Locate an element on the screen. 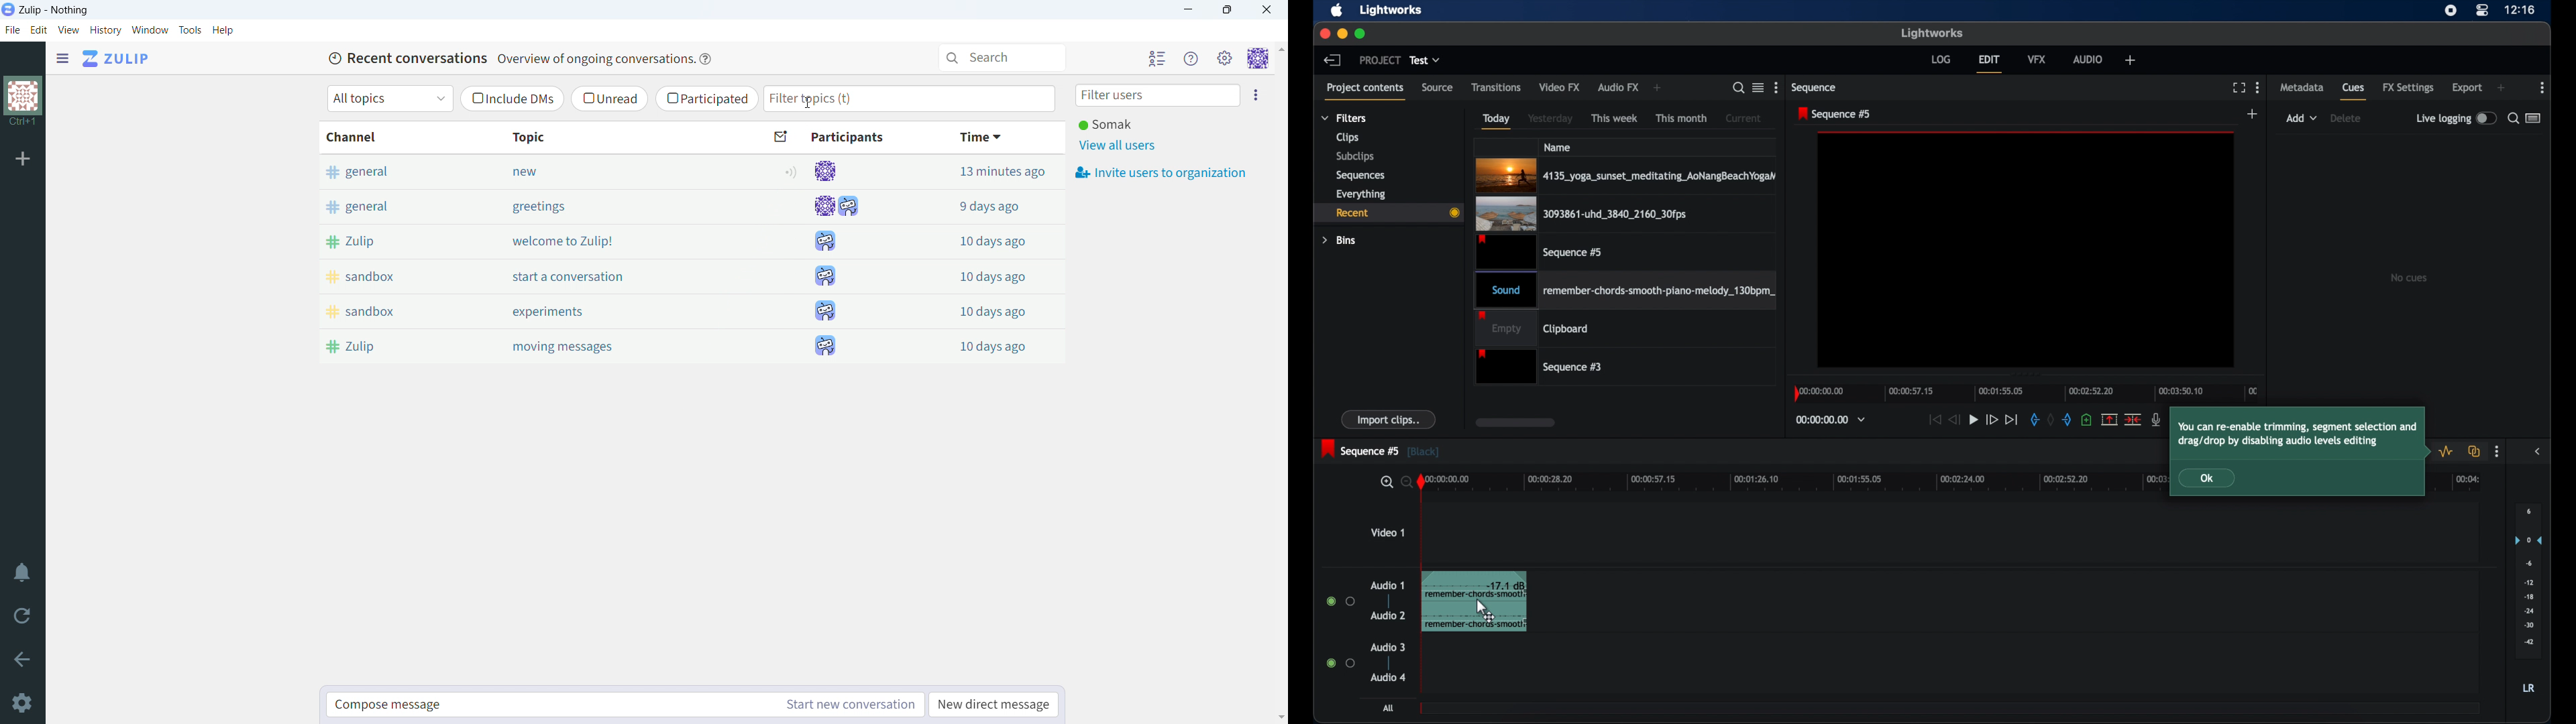 The width and height of the screenshot is (2576, 728). new is located at coordinates (613, 171).